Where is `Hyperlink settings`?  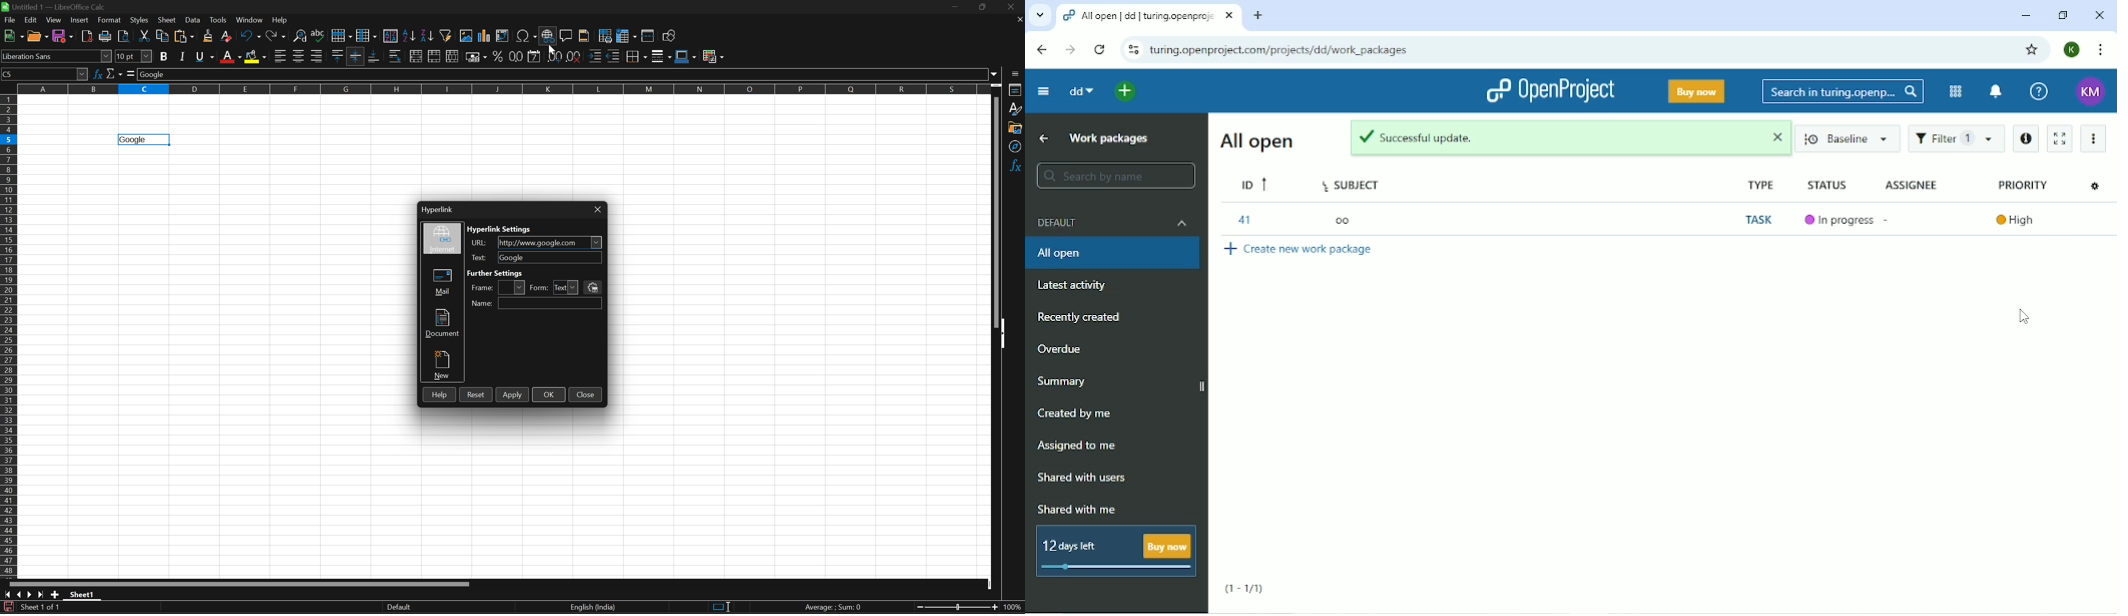
Hyperlink settings is located at coordinates (500, 230).